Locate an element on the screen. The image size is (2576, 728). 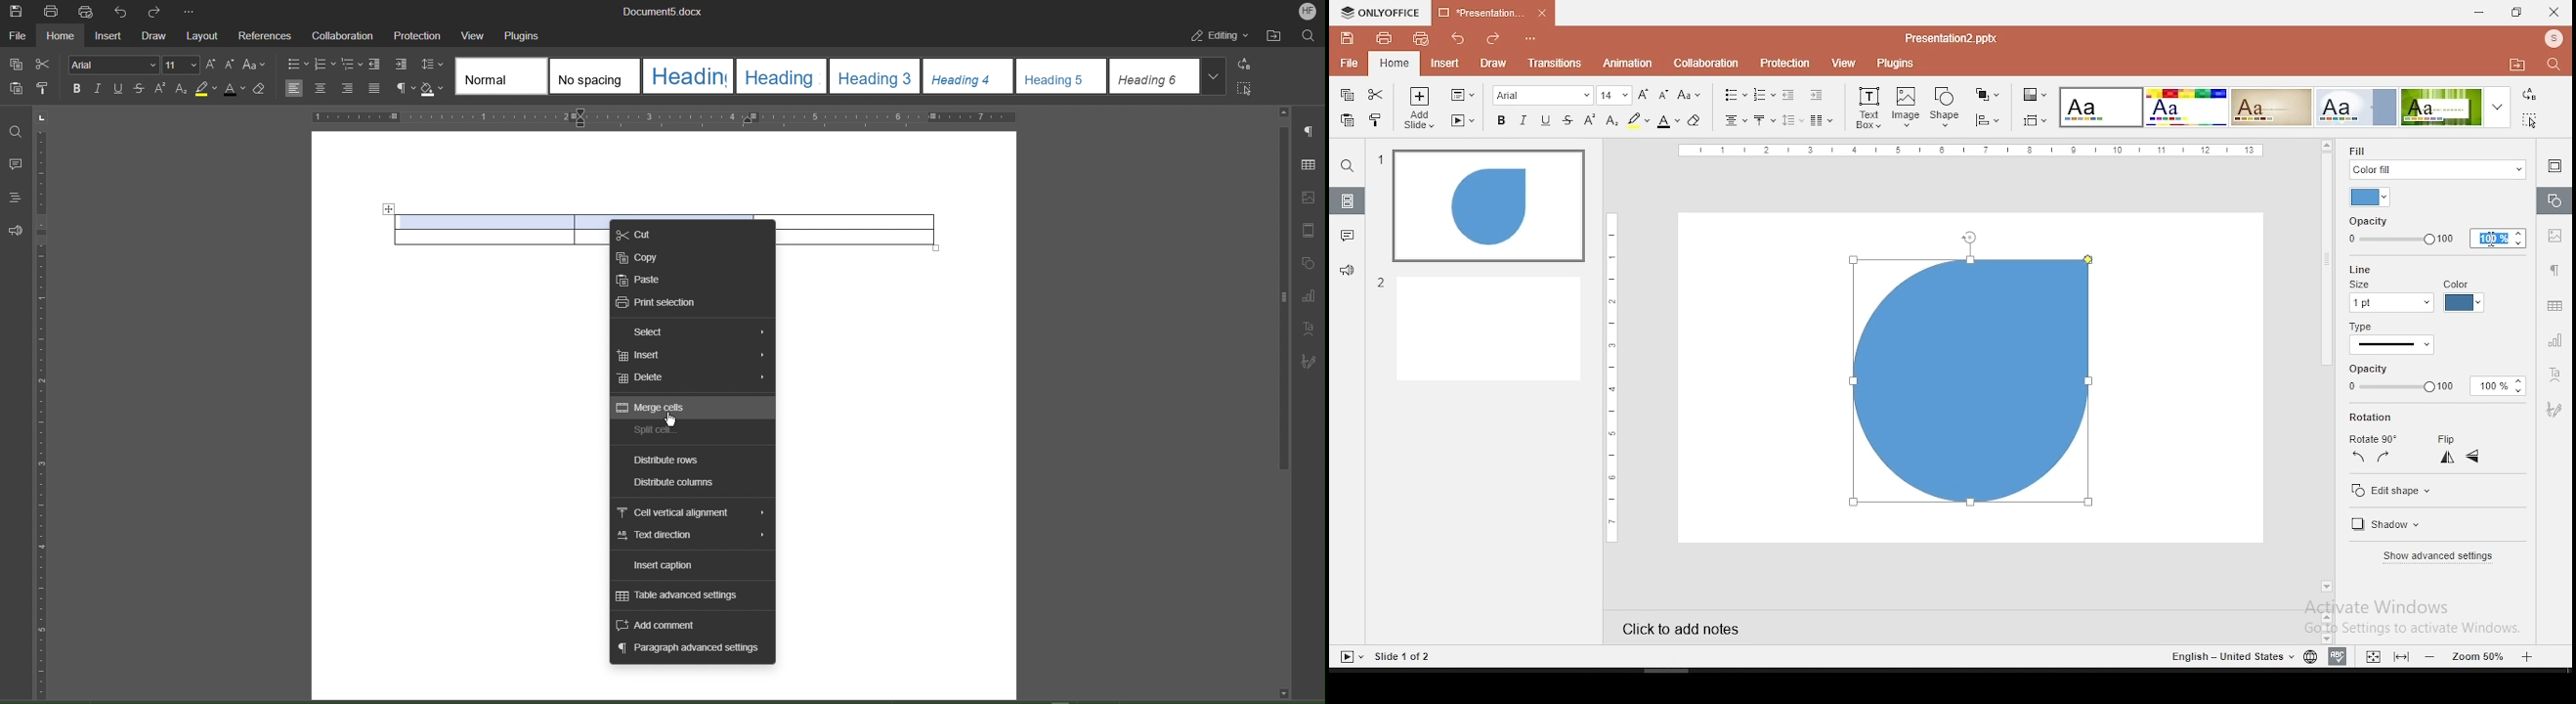
Copy Style is located at coordinates (46, 90).